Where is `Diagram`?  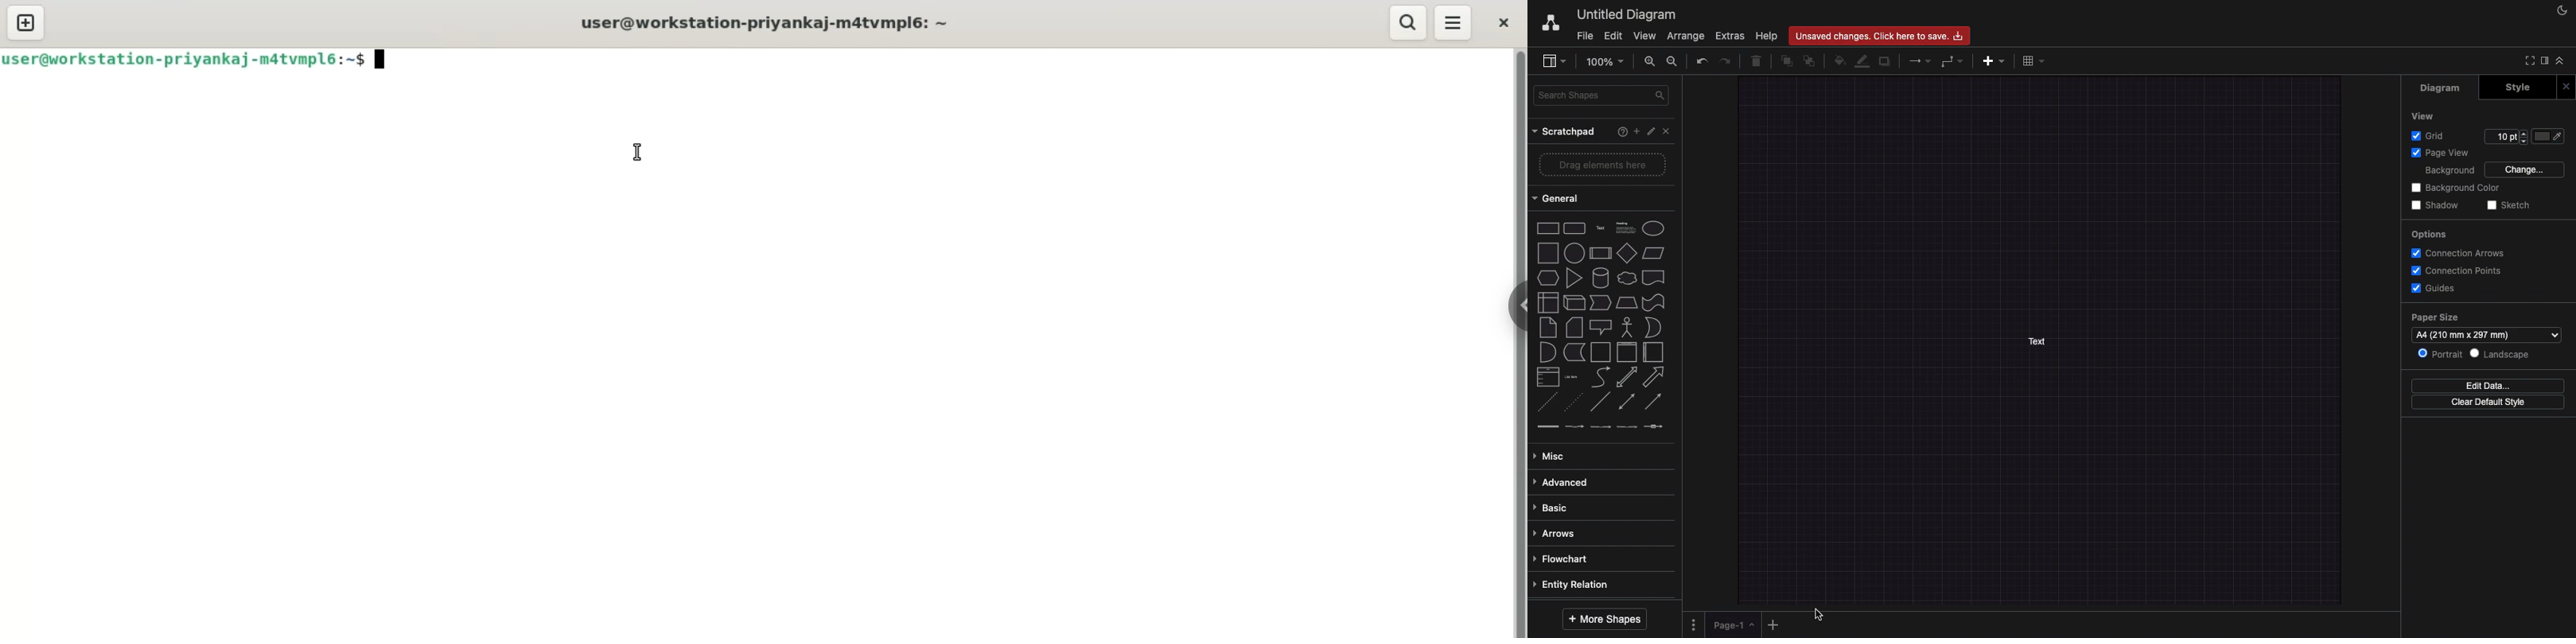
Diagram is located at coordinates (2442, 89).